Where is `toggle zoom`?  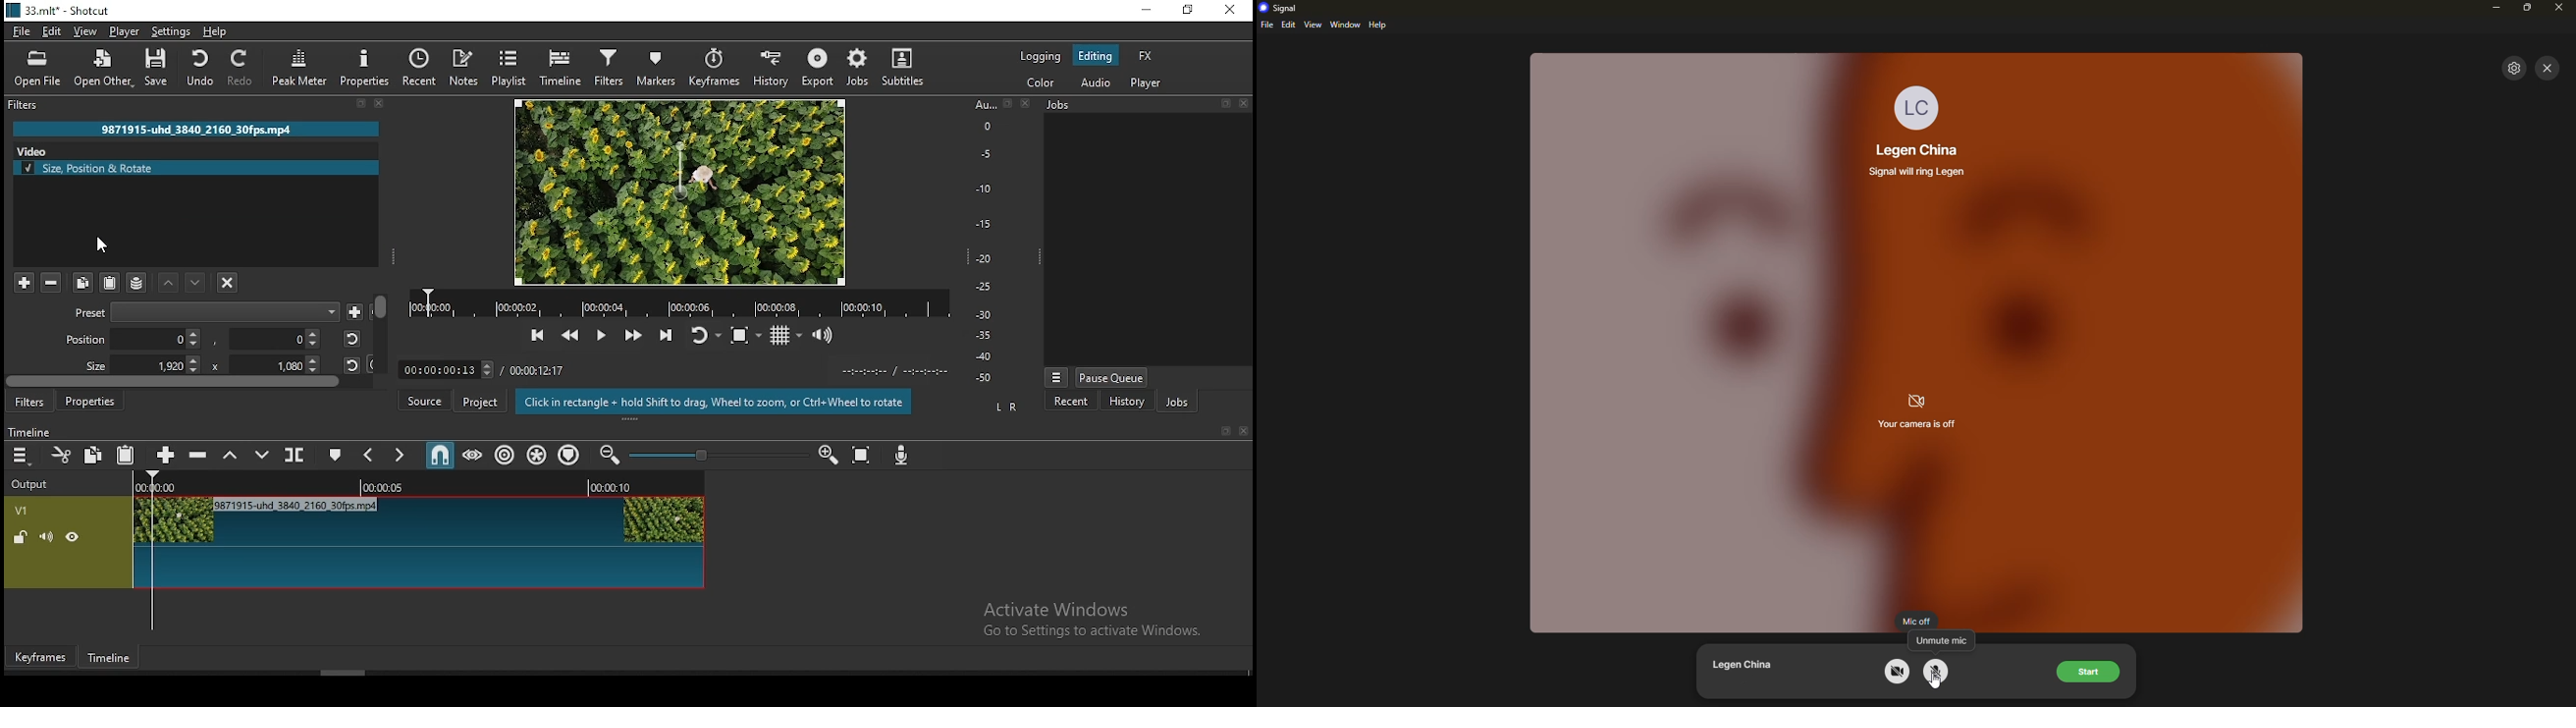 toggle zoom is located at coordinates (744, 336).